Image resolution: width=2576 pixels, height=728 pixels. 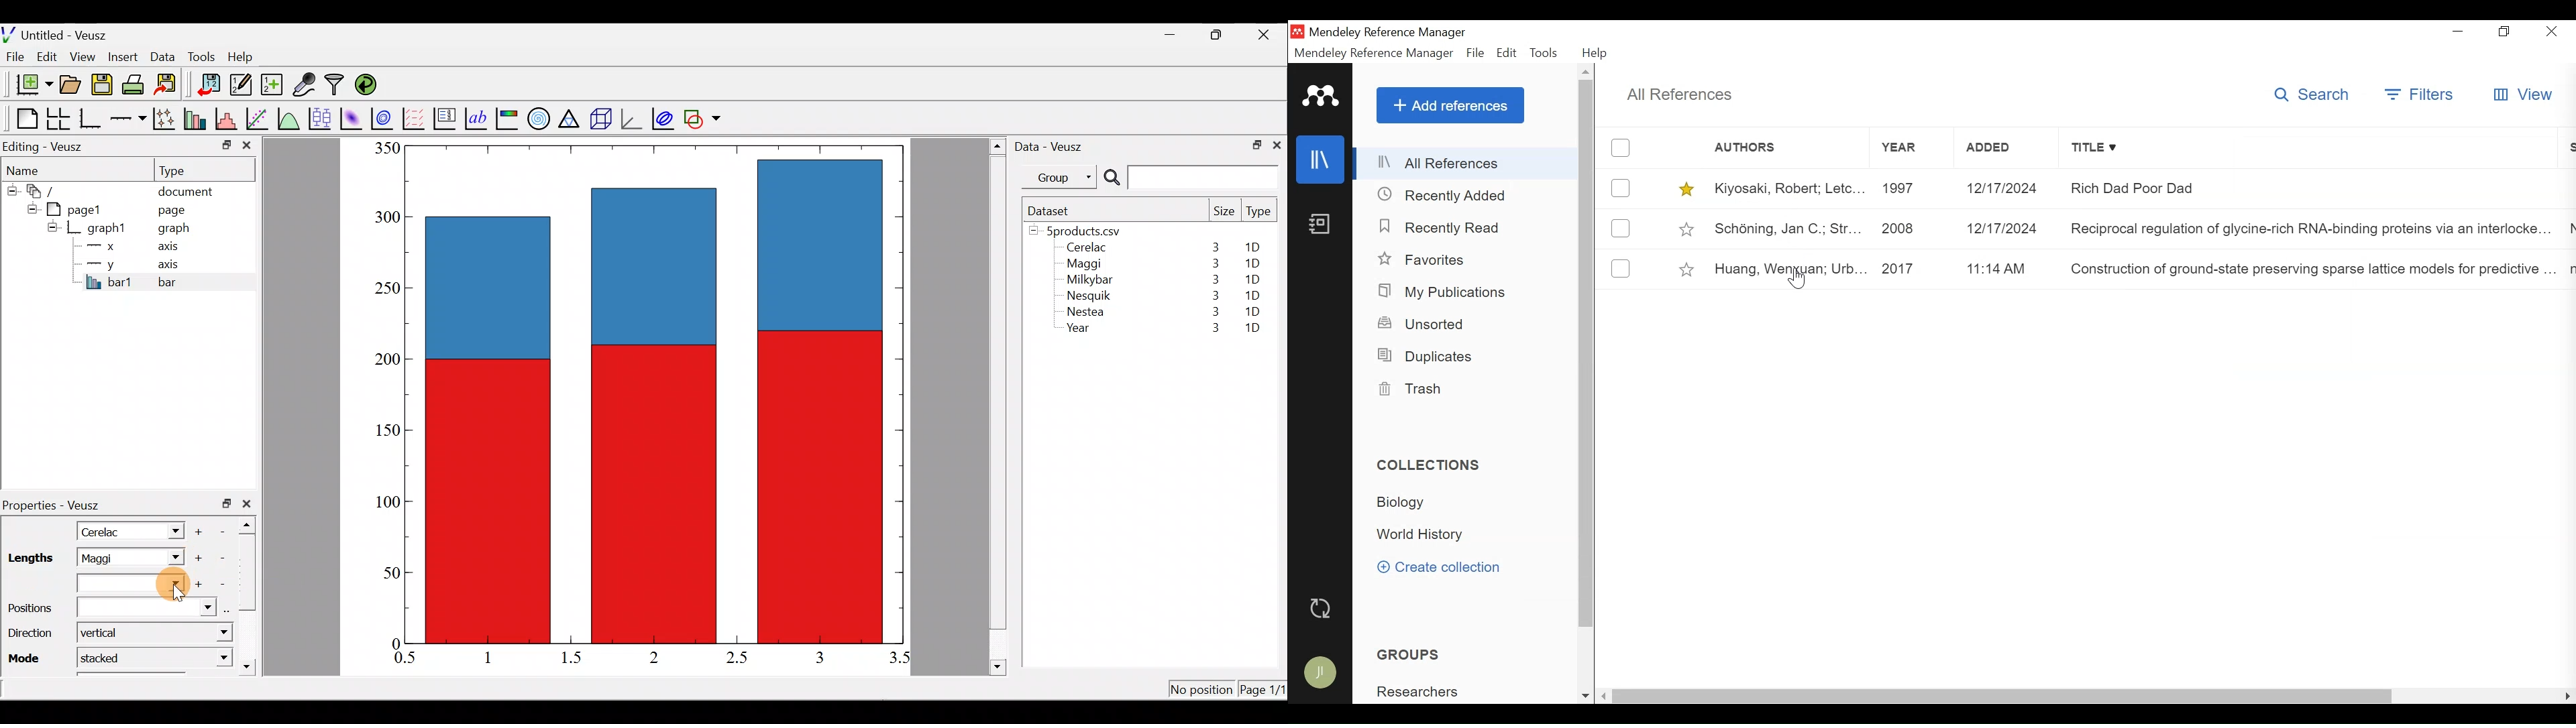 What do you see at coordinates (1605, 697) in the screenshot?
I see `Scroll left` at bounding box center [1605, 697].